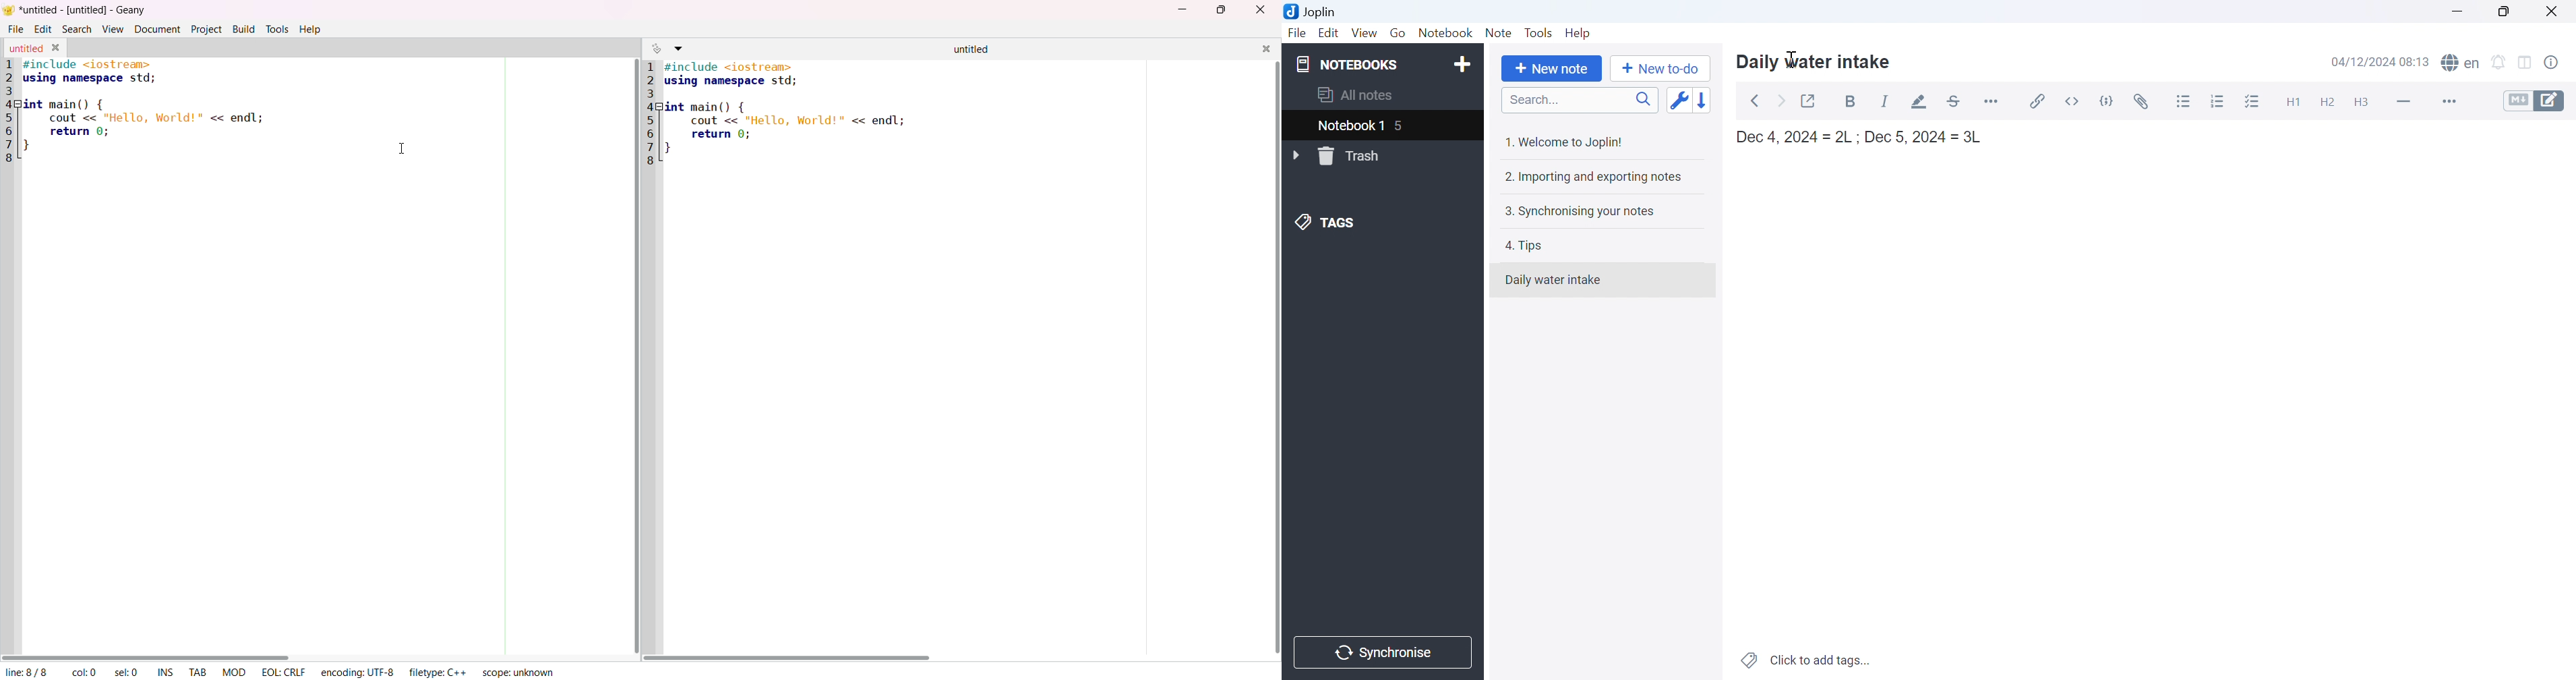 Image resolution: width=2576 pixels, height=700 pixels. Describe the element at coordinates (1530, 245) in the screenshot. I see `4. Tips` at that location.